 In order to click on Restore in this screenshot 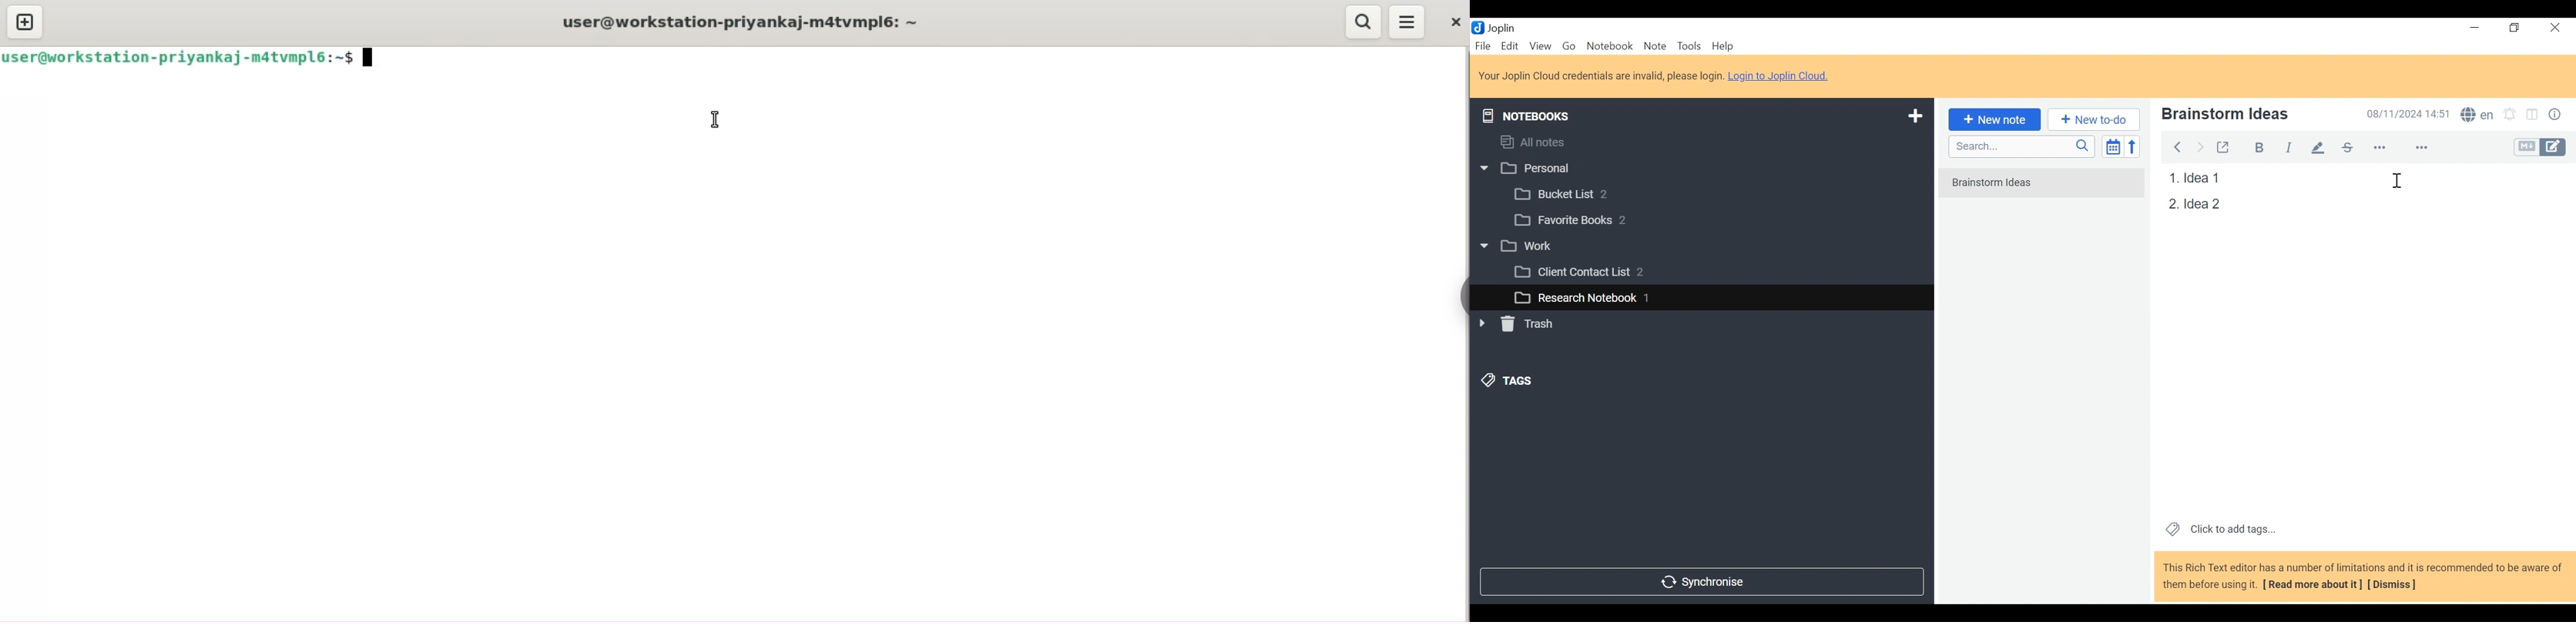, I will do `click(2516, 28)`.